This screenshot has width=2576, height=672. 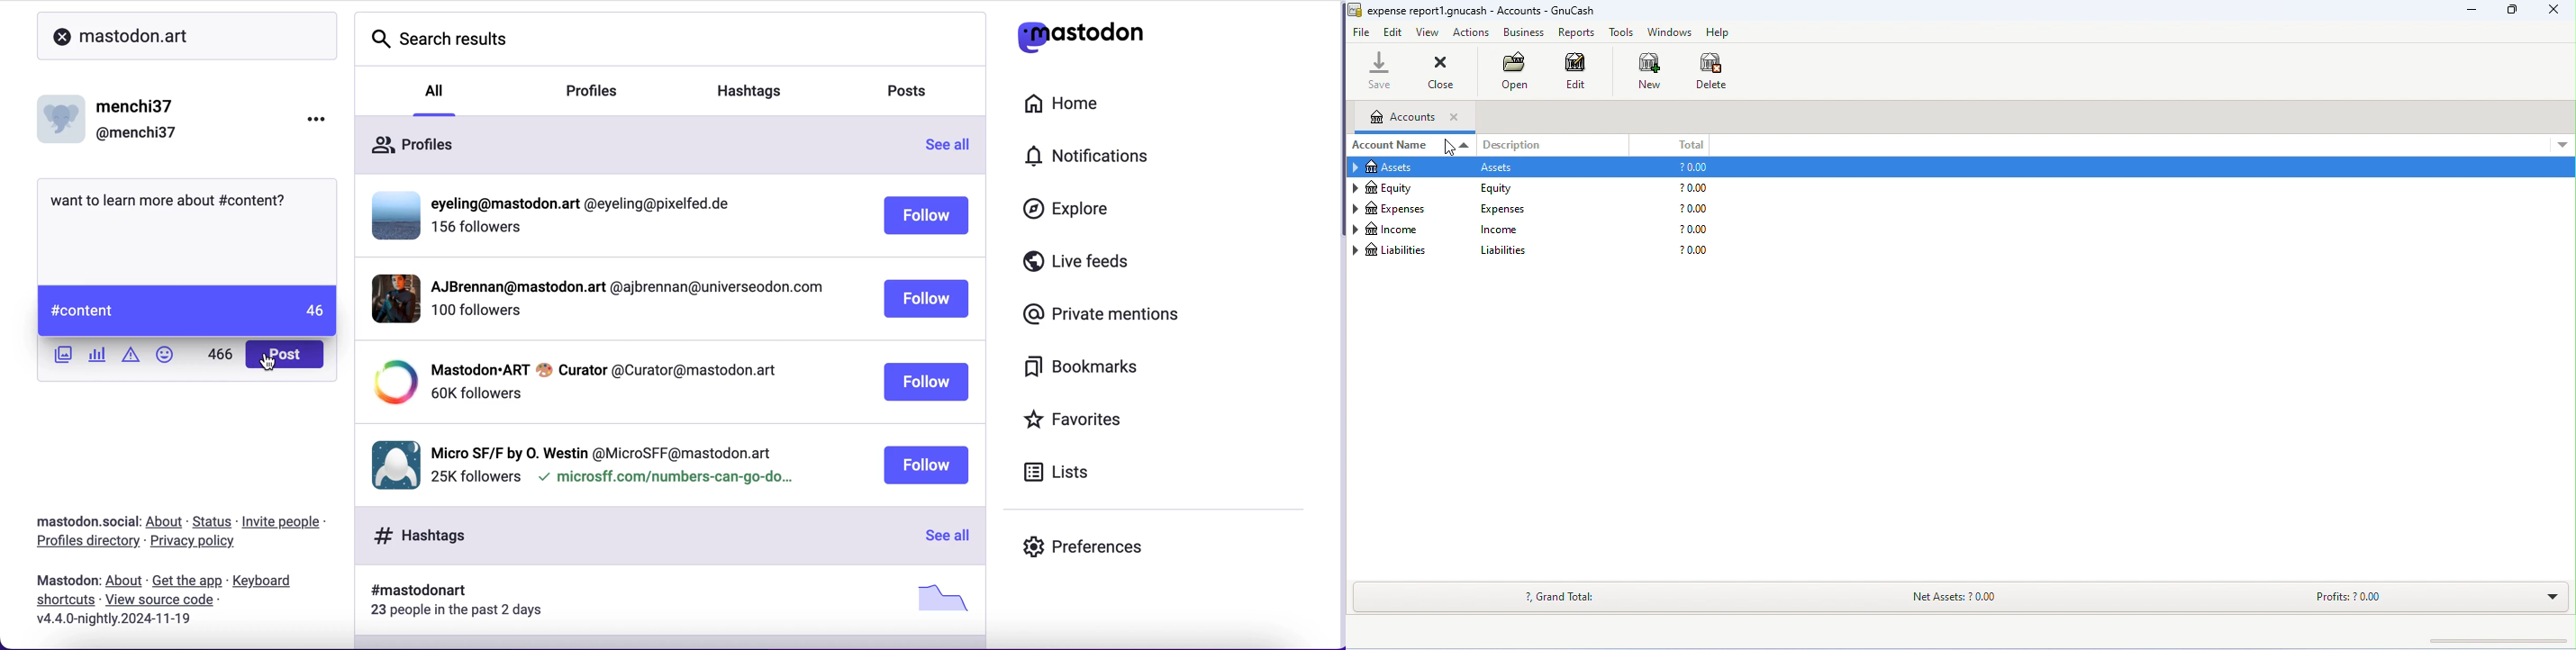 What do you see at coordinates (1070, 213) in the screenshot?
I see `explore` at bounding box center [1070, 213].